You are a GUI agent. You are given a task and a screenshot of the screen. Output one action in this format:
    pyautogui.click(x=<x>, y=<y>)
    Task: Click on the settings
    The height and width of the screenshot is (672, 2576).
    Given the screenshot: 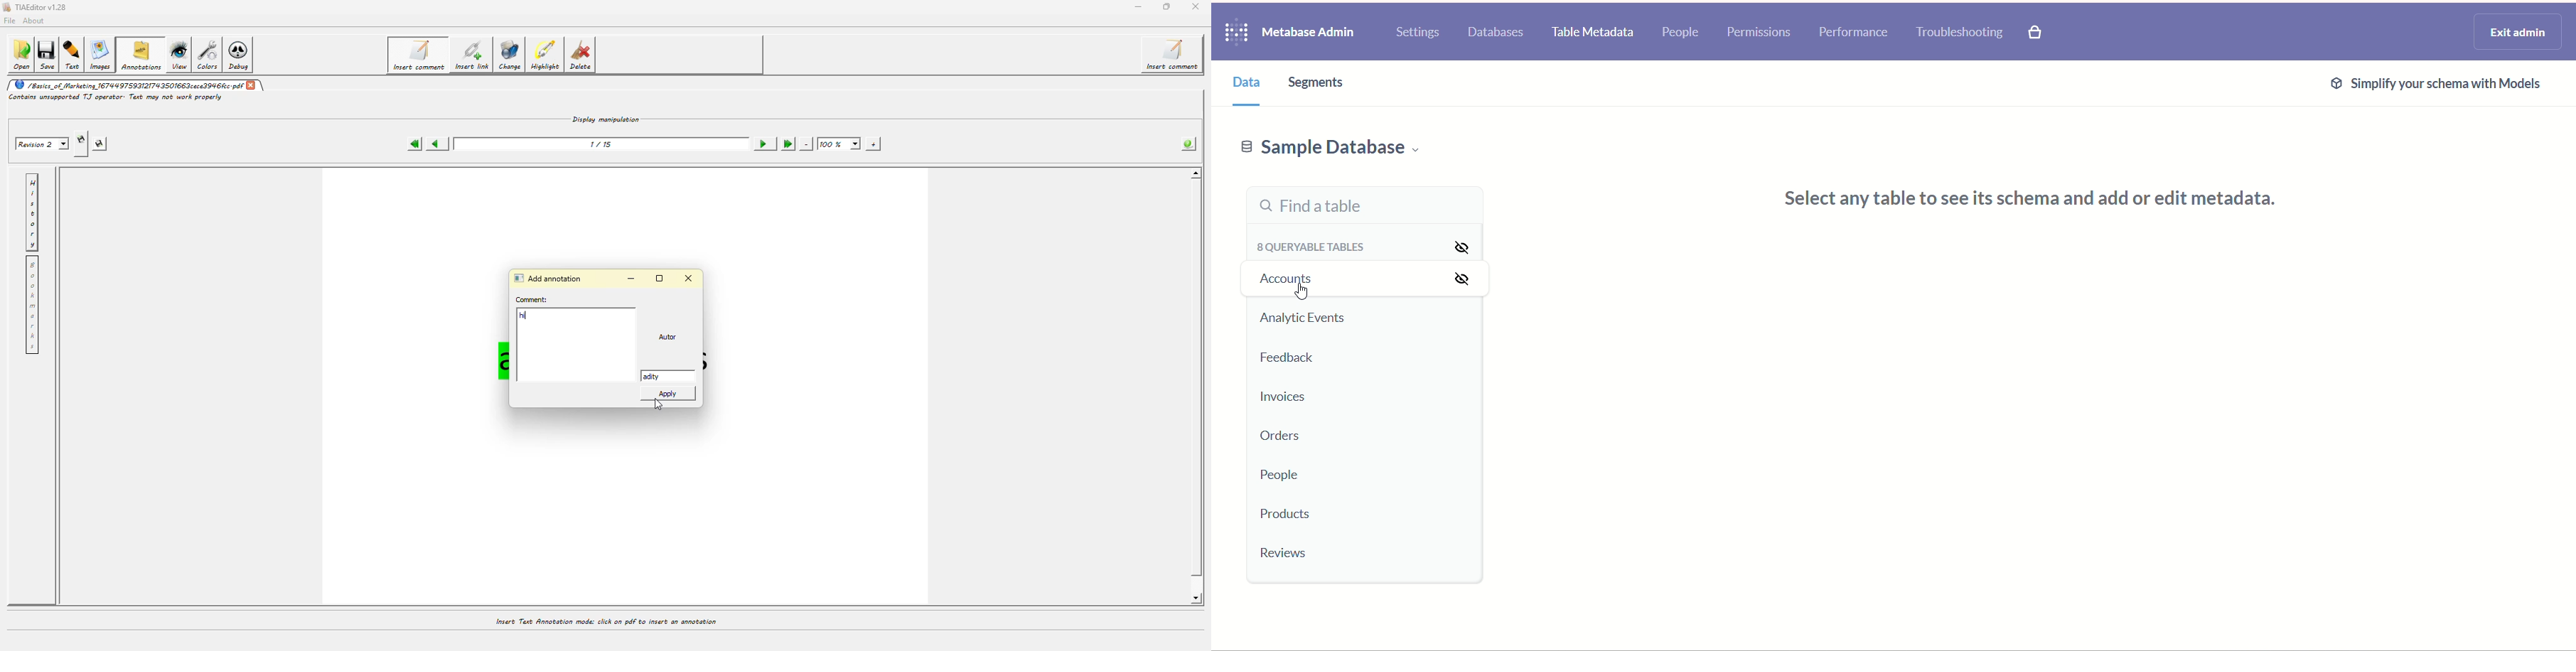 What is the action you would take?
    pyautogui.click(x=1418, y=33)
    